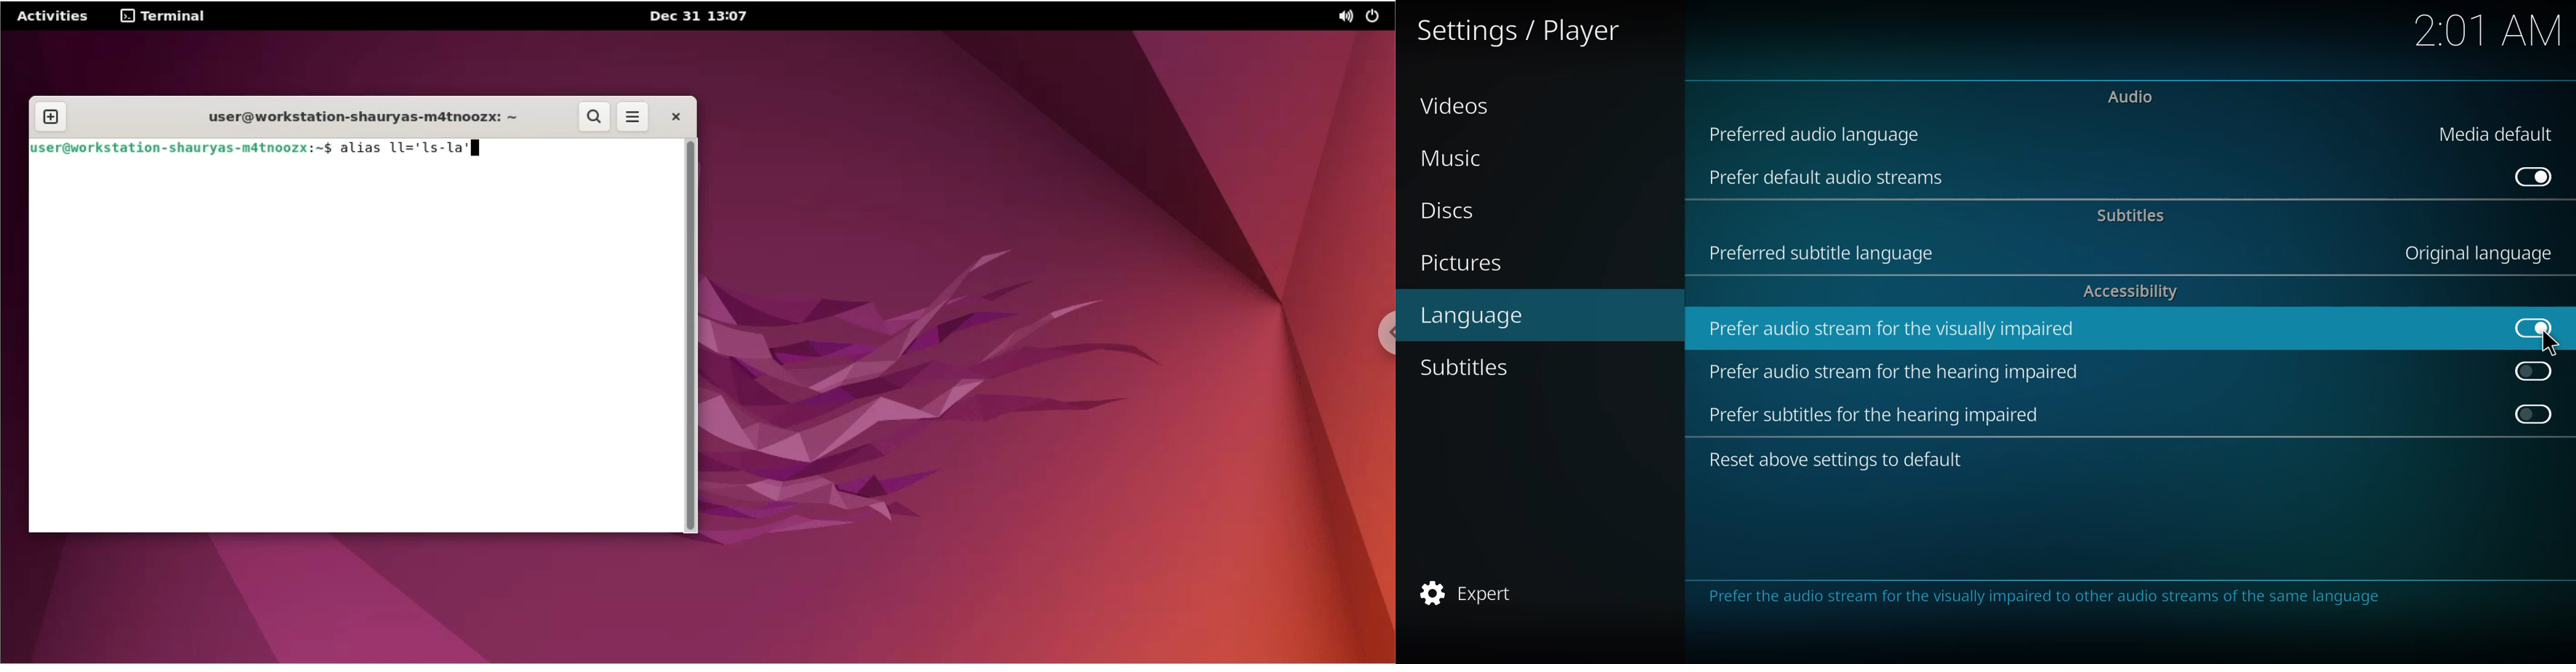 The image size is (2576, 672). I want to click on 2:01 AM, so click(2481, 30).